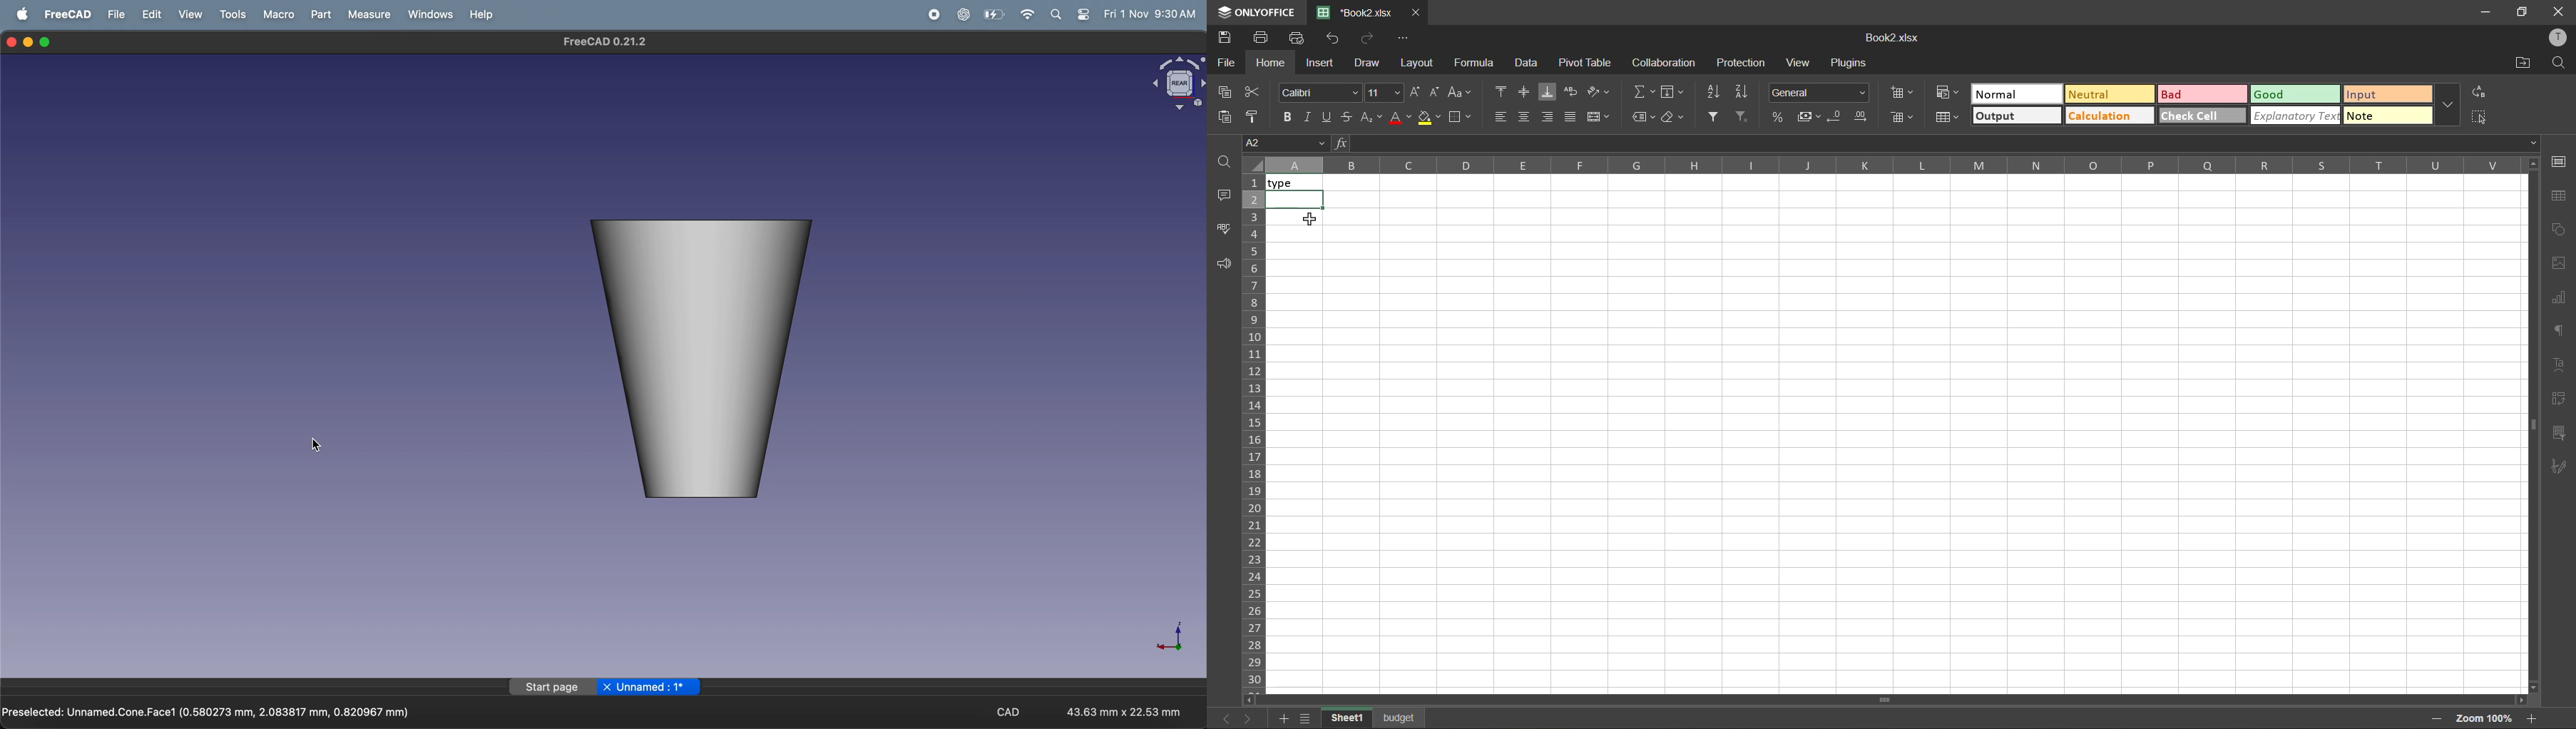  Describe the element at coordinates (1529, 65) in the screenshot. I see `data` at that location.